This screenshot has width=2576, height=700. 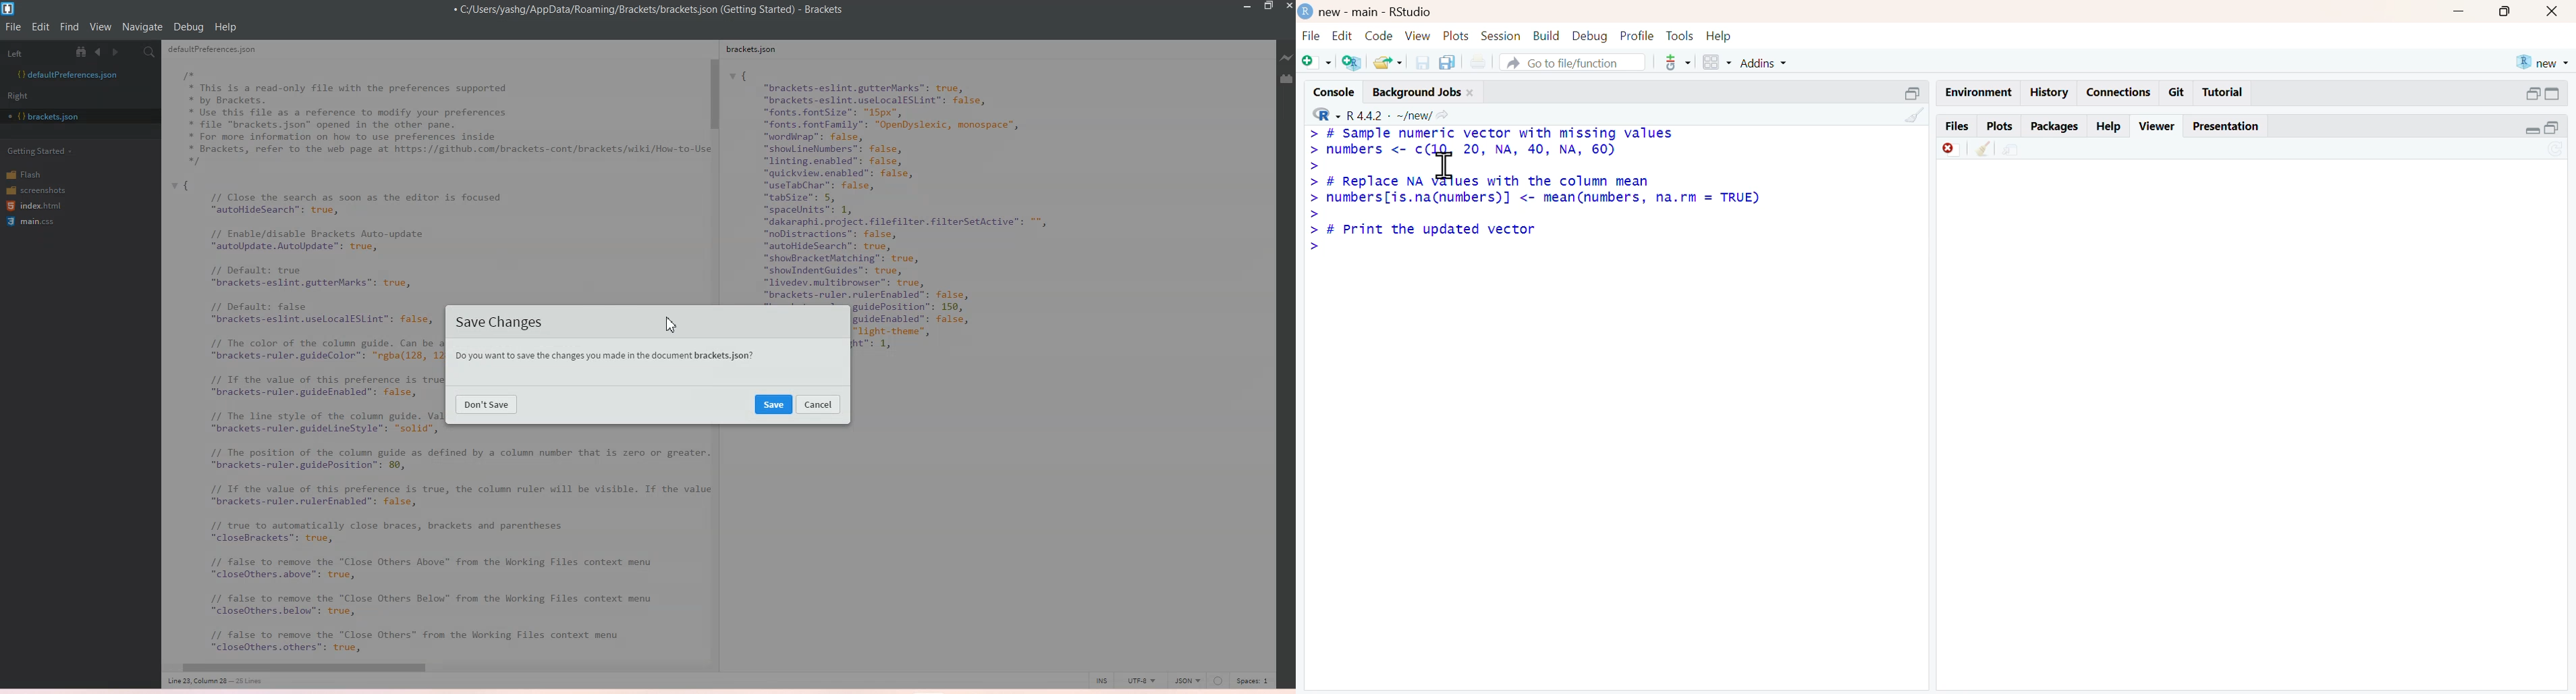 What do you see at coordinates (9, 9) in the screenshot?
I see `Bracket log` at bounding box center [9, 9].